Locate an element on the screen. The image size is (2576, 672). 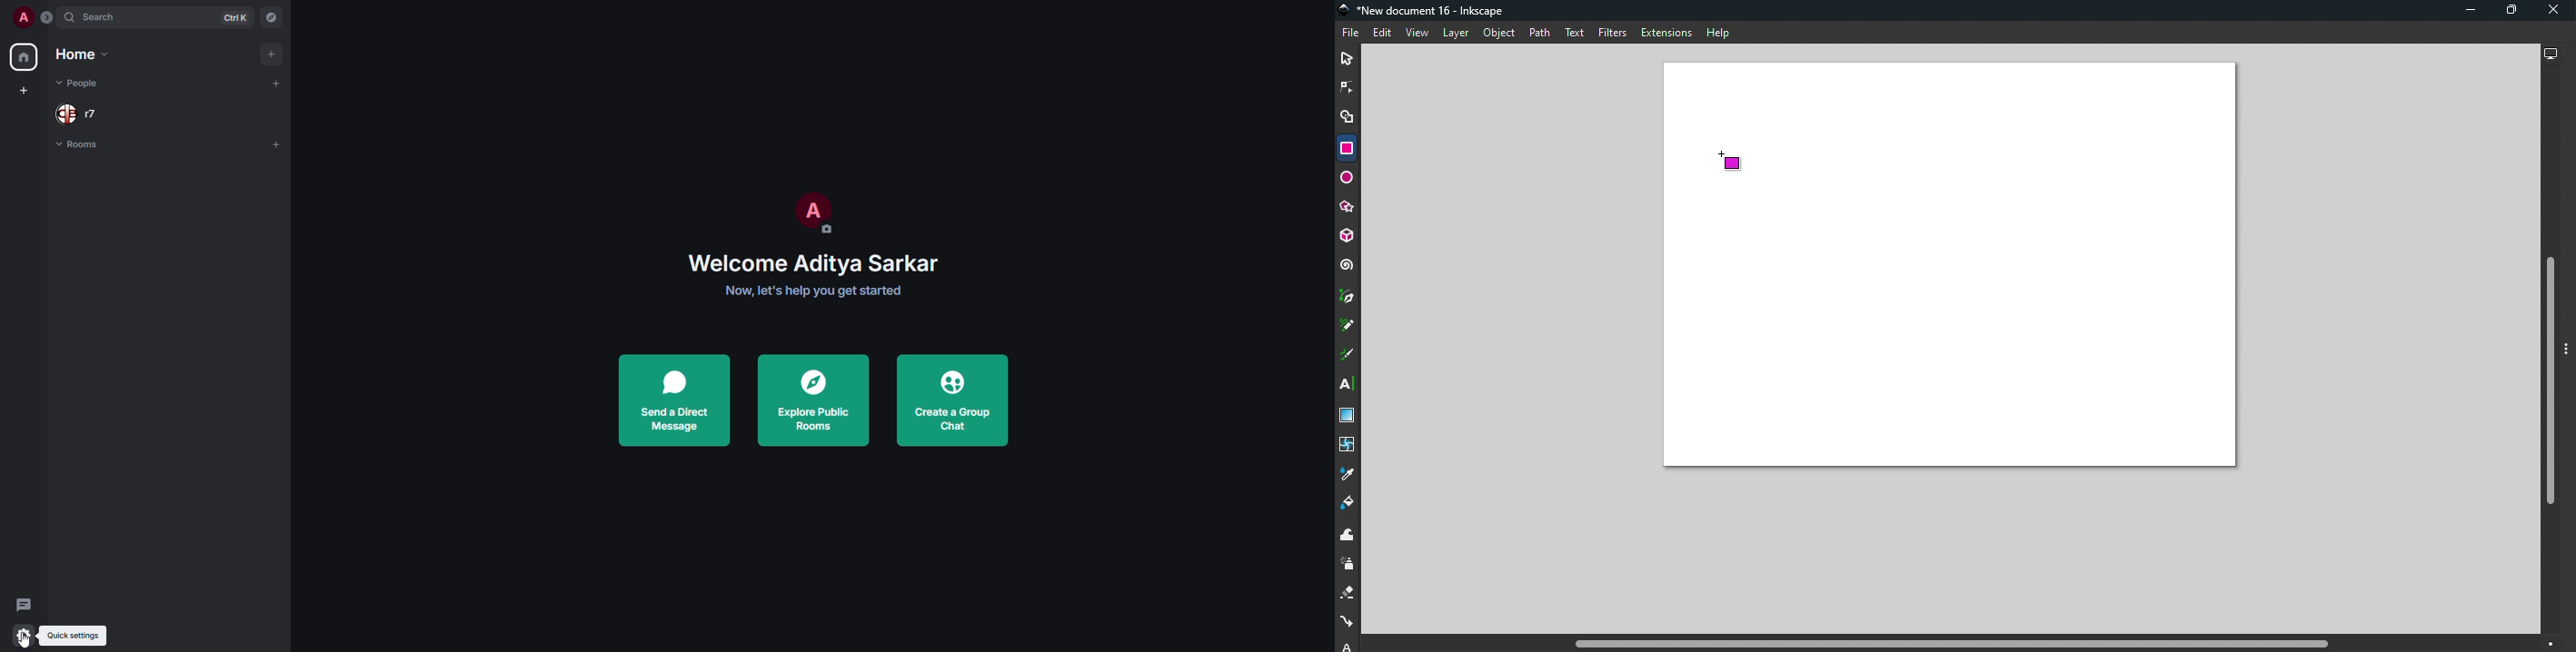
Canvas is located at coordinates (1951, 265).